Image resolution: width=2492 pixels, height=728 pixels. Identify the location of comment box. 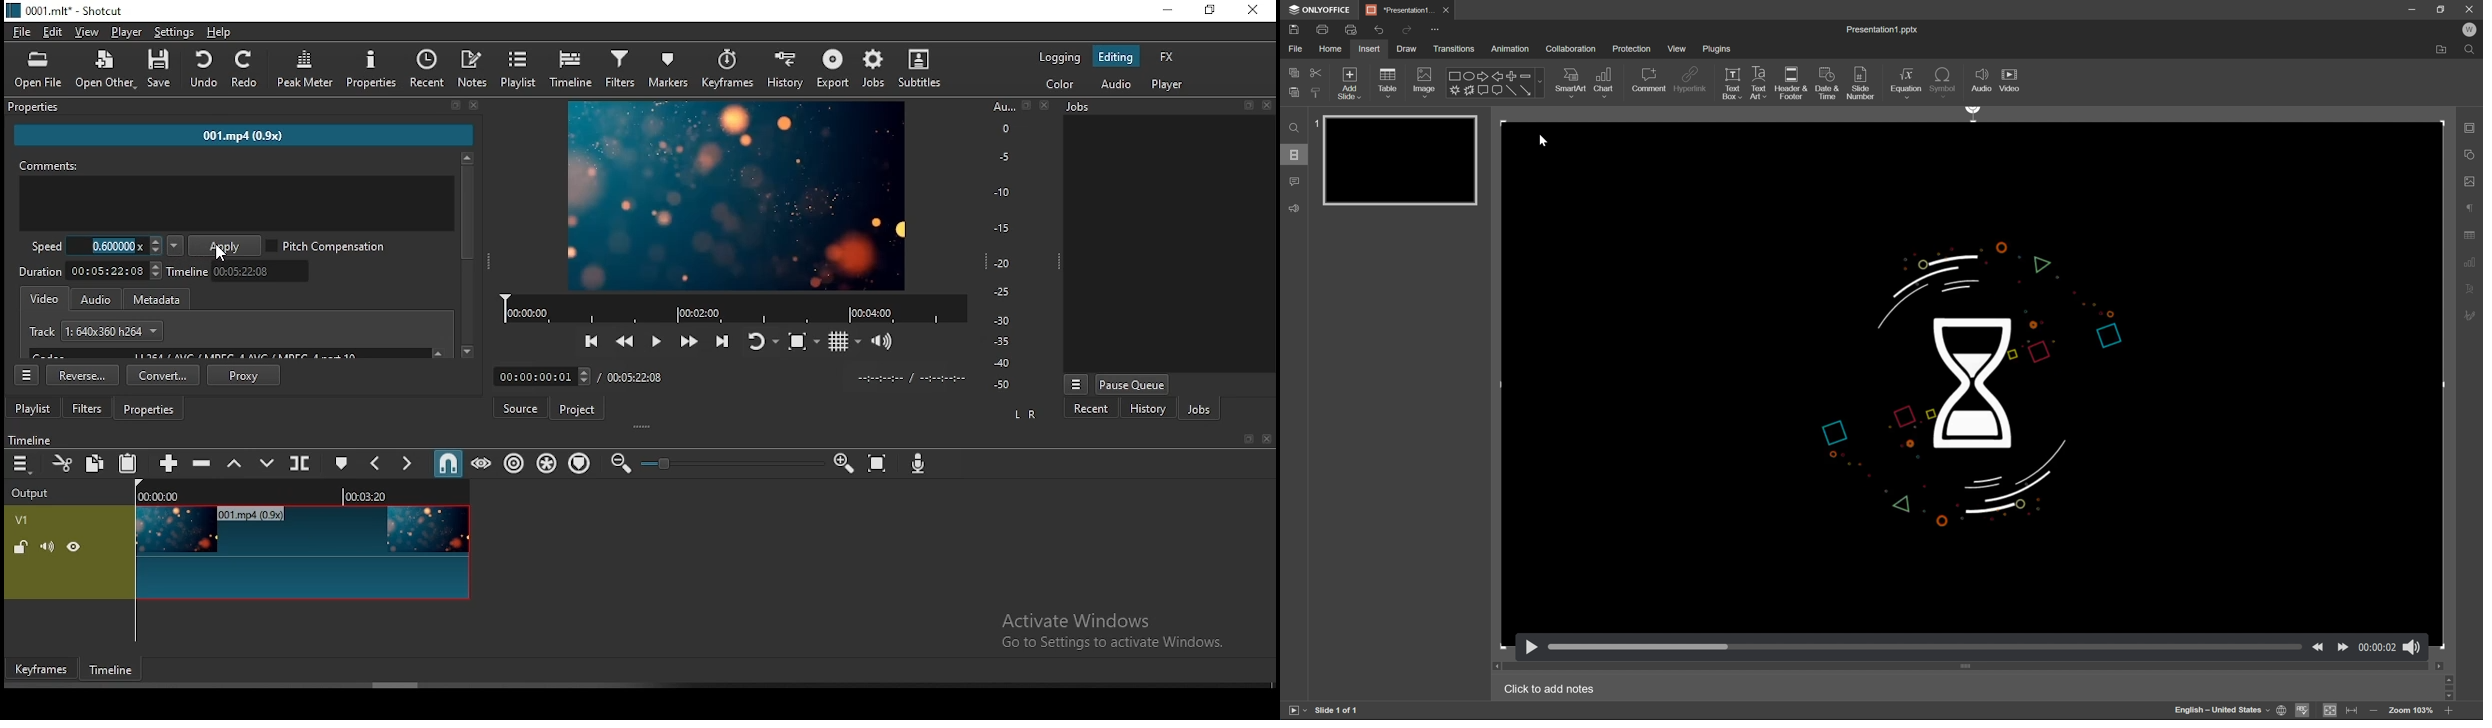
(239, 203).